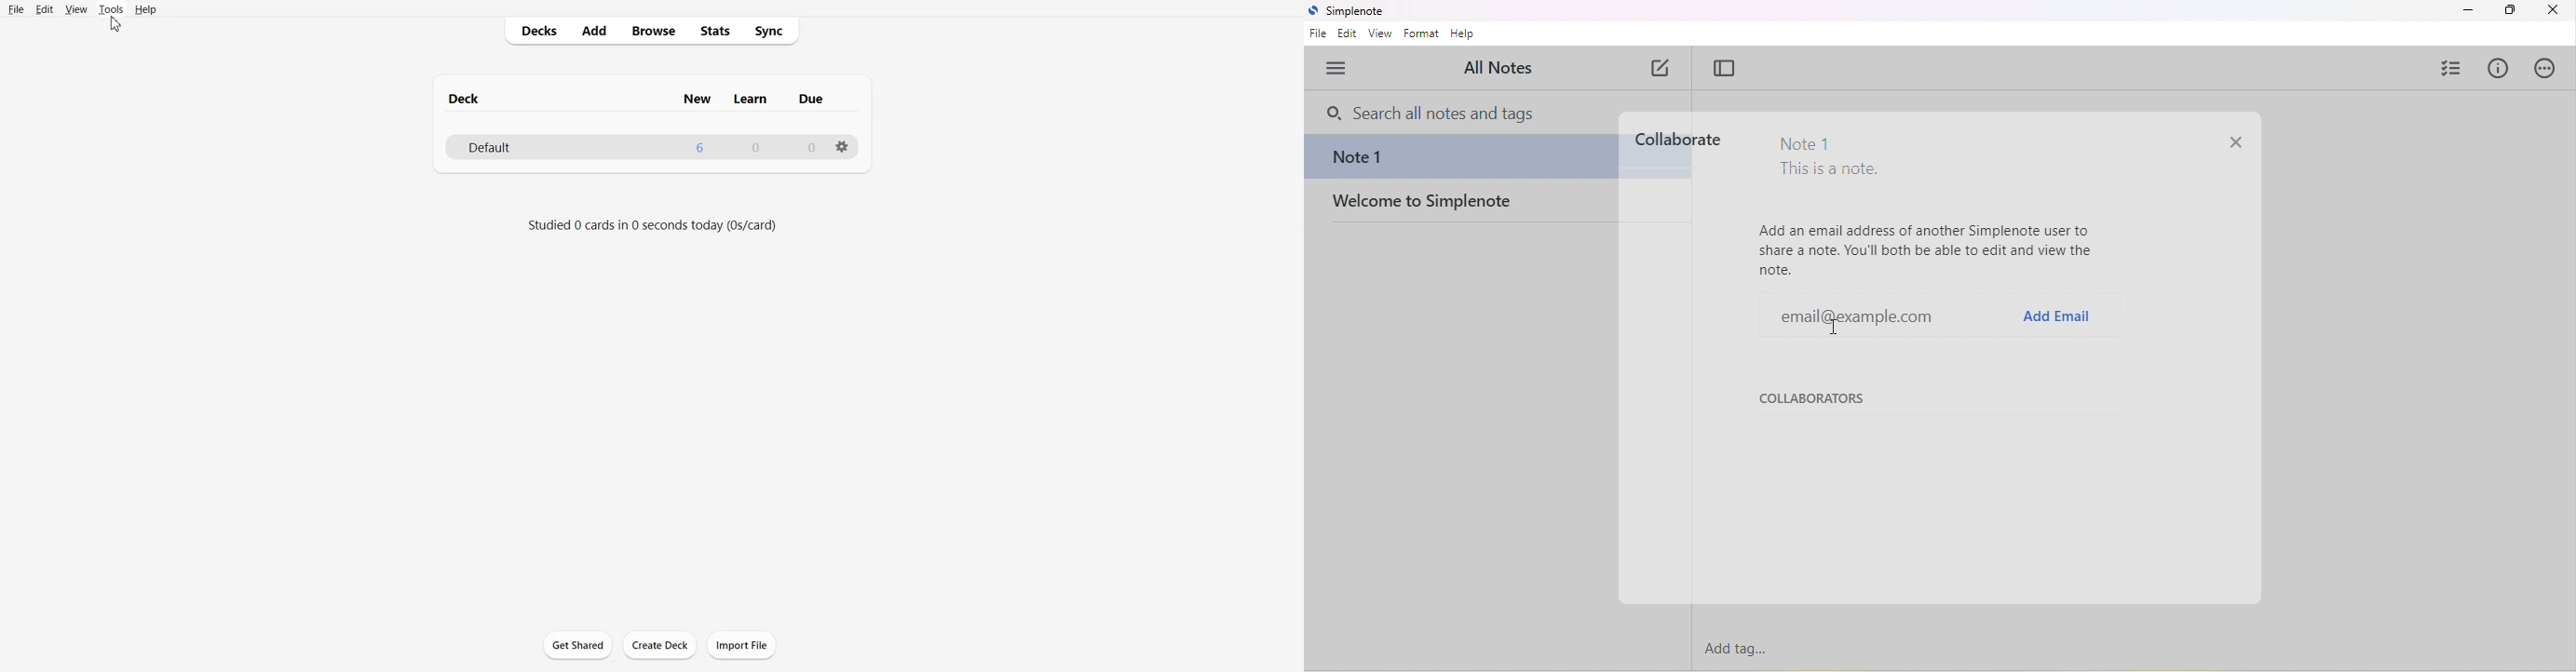 Image resolution: width=2576 pixels, height=672 pixels. I want to click on search bar, so click(1442, 114).